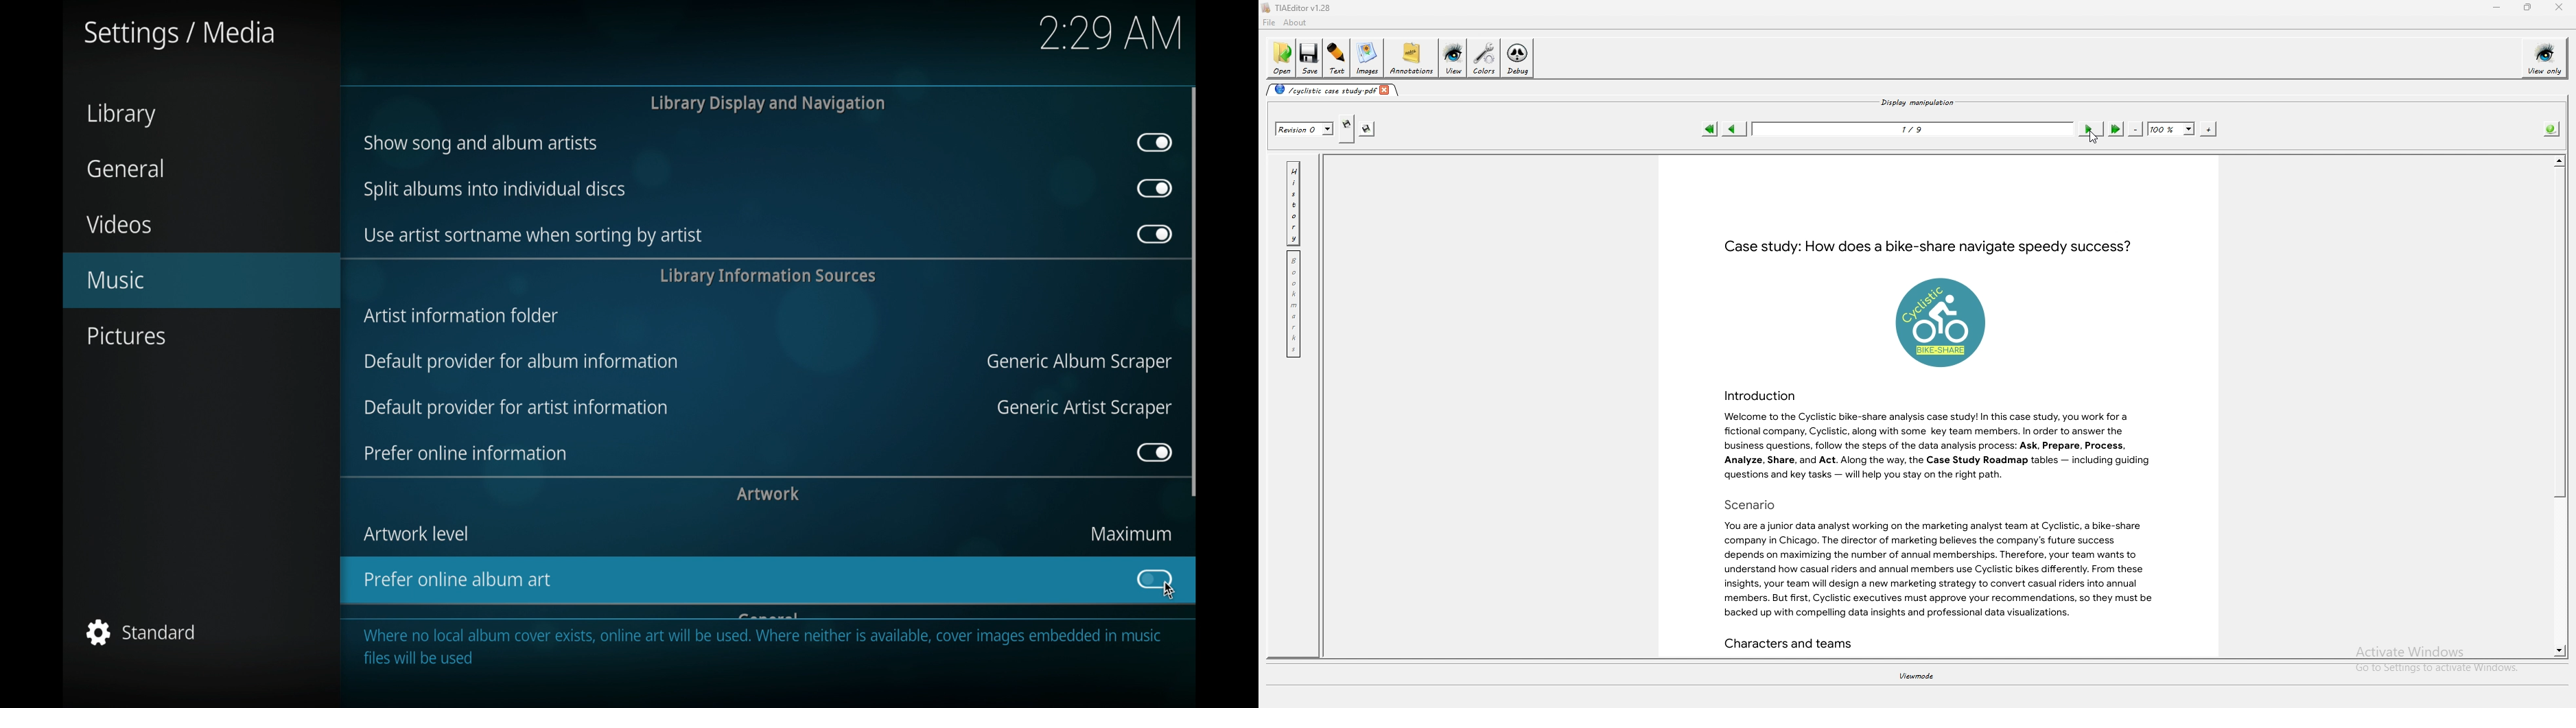 This screenshot has width=2576, height=728. What do you see at coordinates (2559, 161) in the screenshot?
I see `scroll up` at bounding box center [2559, 161].